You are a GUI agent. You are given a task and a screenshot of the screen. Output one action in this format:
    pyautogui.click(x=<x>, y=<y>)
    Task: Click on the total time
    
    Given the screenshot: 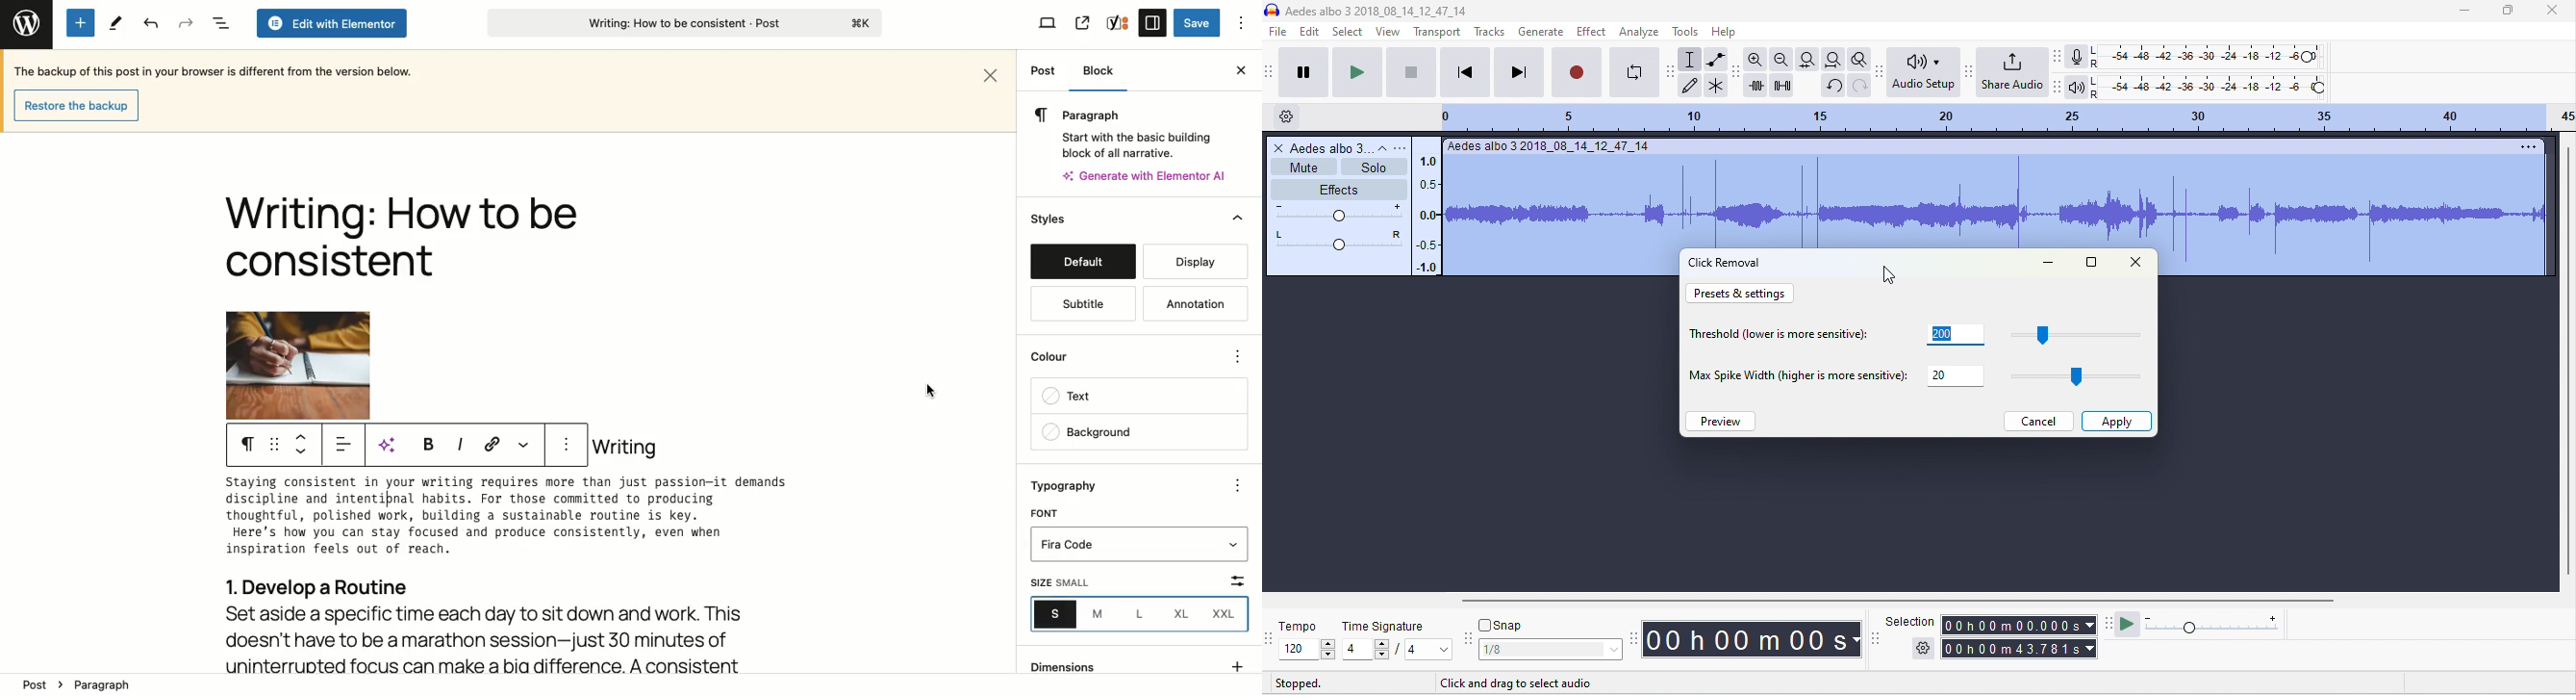 What is the action you would take?
    pyautogui.click(x=2017, y=649)
    